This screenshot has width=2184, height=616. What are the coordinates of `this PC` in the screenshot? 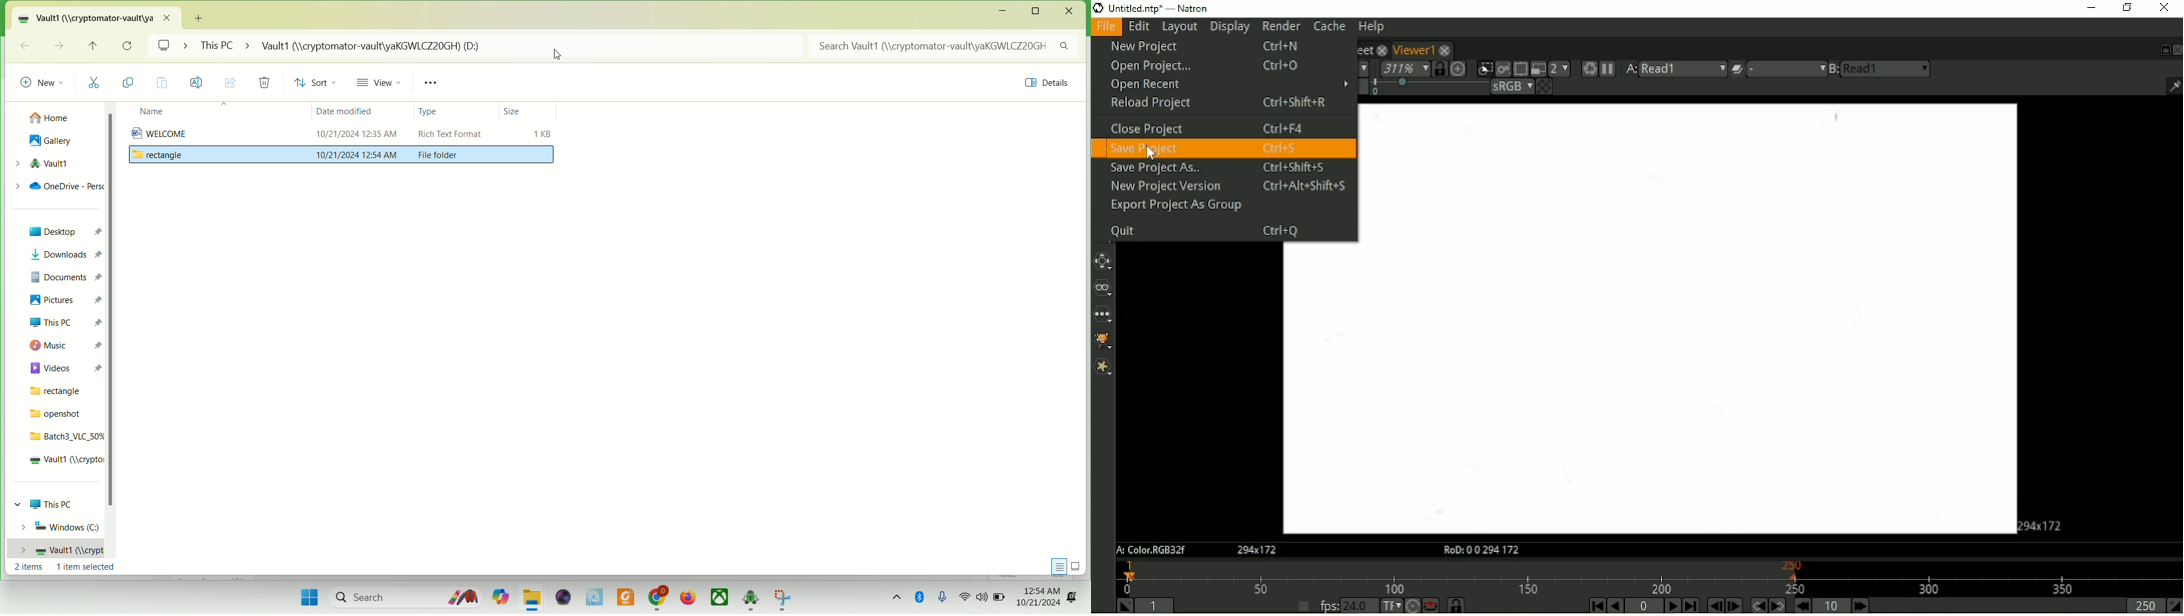 It's located at (64, 322).